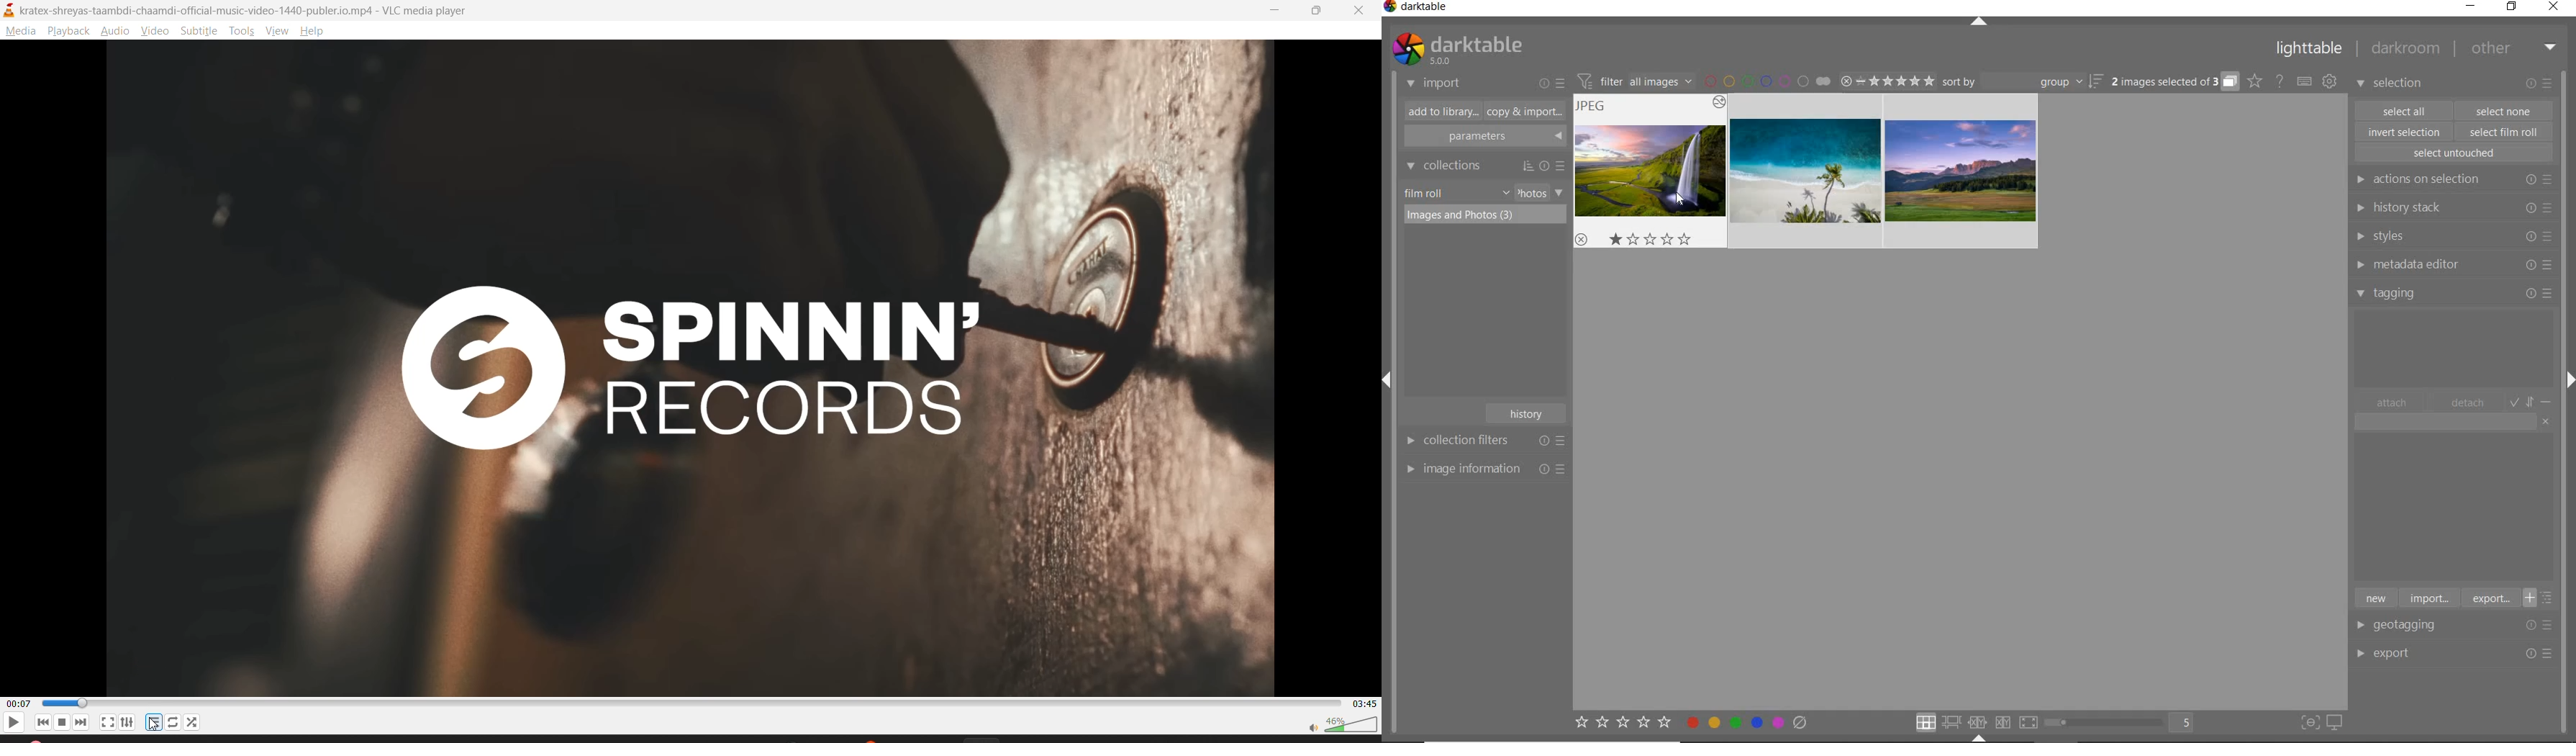  I want to click on show global preferences, so click(2330, 82).